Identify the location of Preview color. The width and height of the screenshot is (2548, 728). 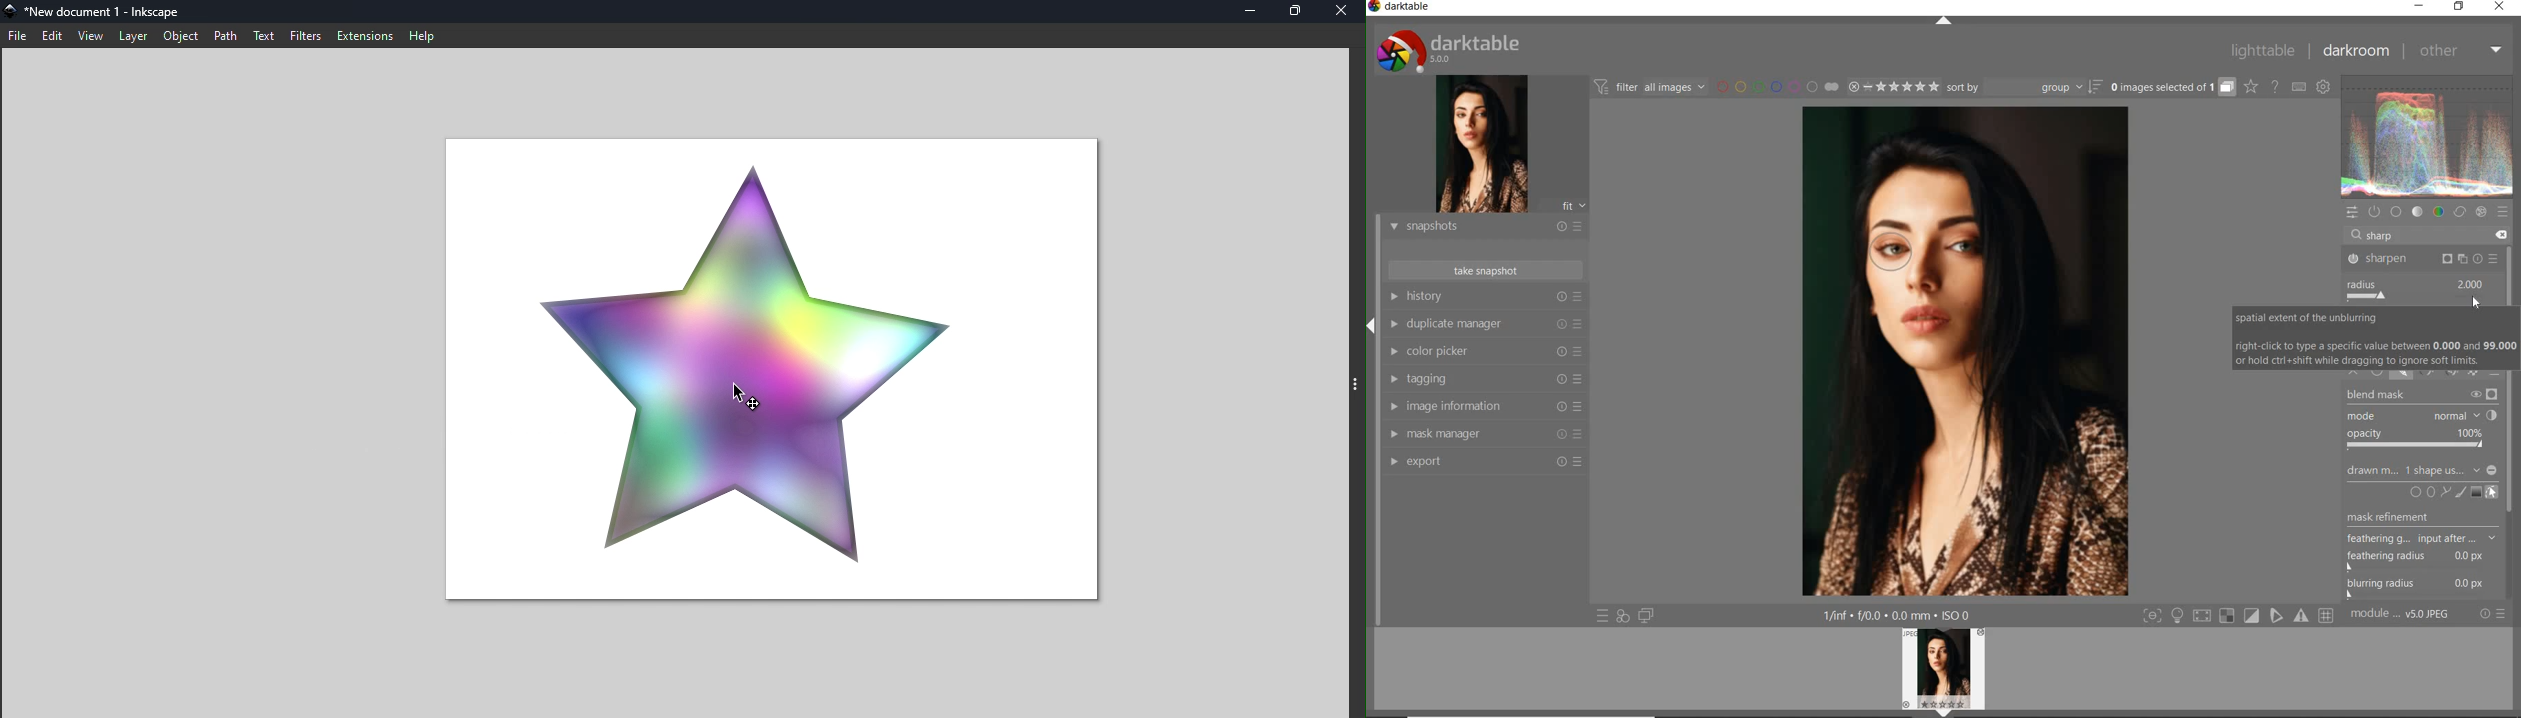
(2428, 134).